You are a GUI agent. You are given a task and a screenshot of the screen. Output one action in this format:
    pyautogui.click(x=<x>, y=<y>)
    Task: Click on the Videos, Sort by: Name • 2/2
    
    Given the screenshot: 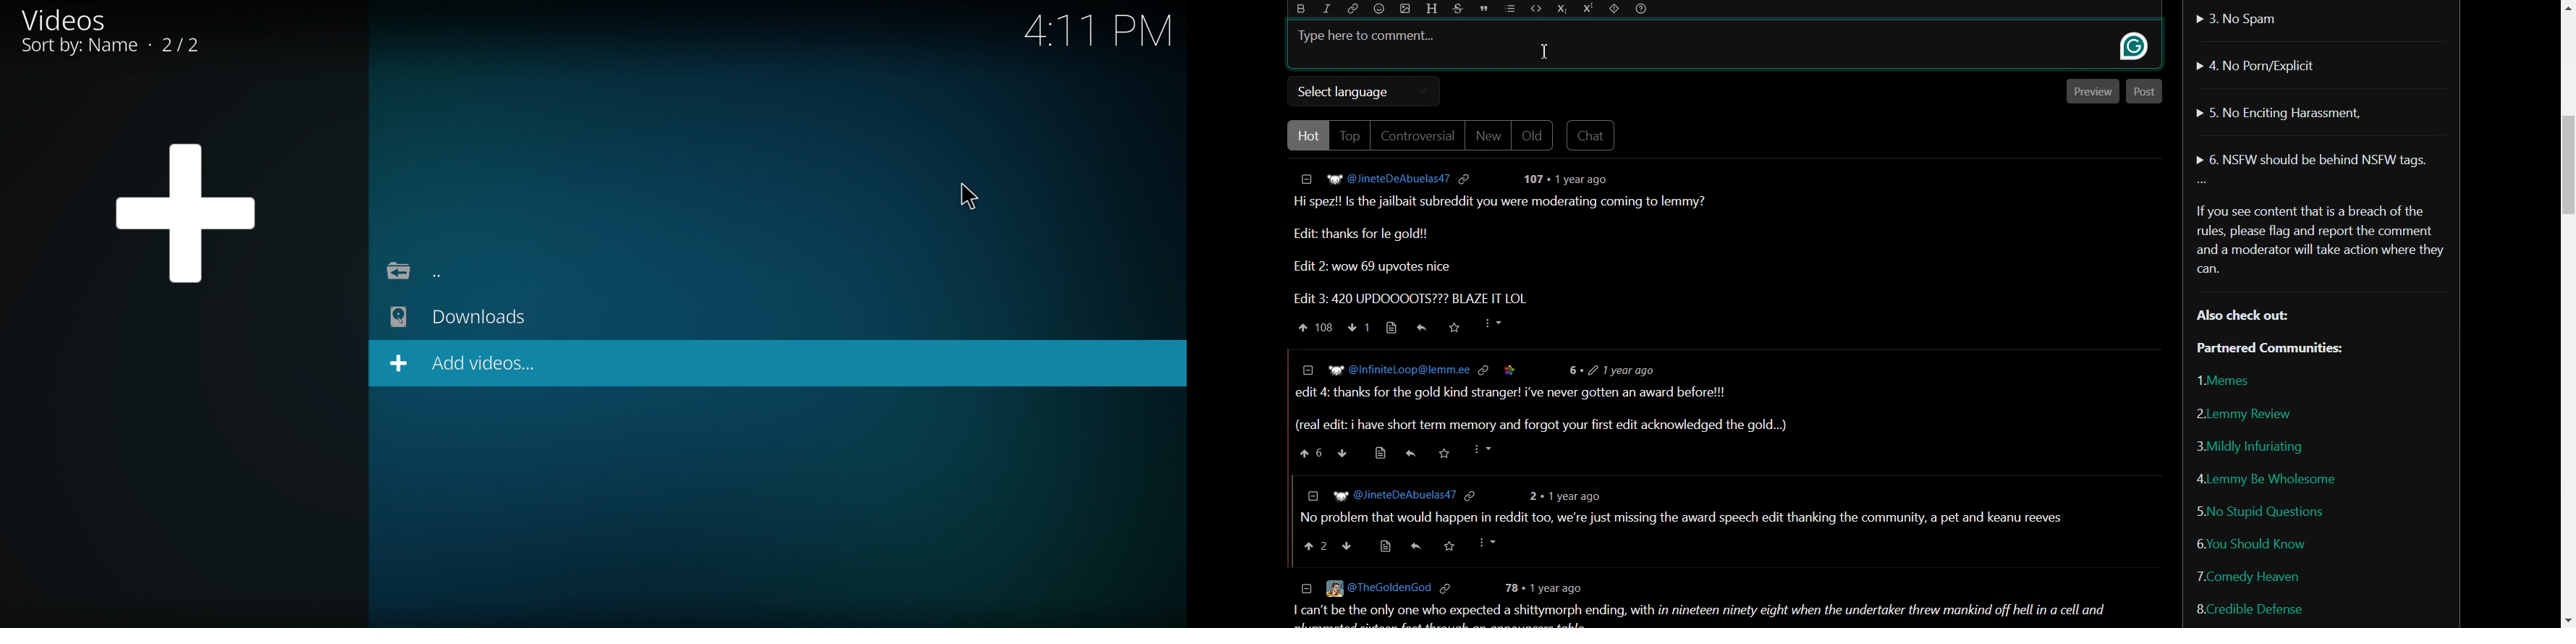 What is the action you would take?
    pyautogui.click(x=130, y=28)
    